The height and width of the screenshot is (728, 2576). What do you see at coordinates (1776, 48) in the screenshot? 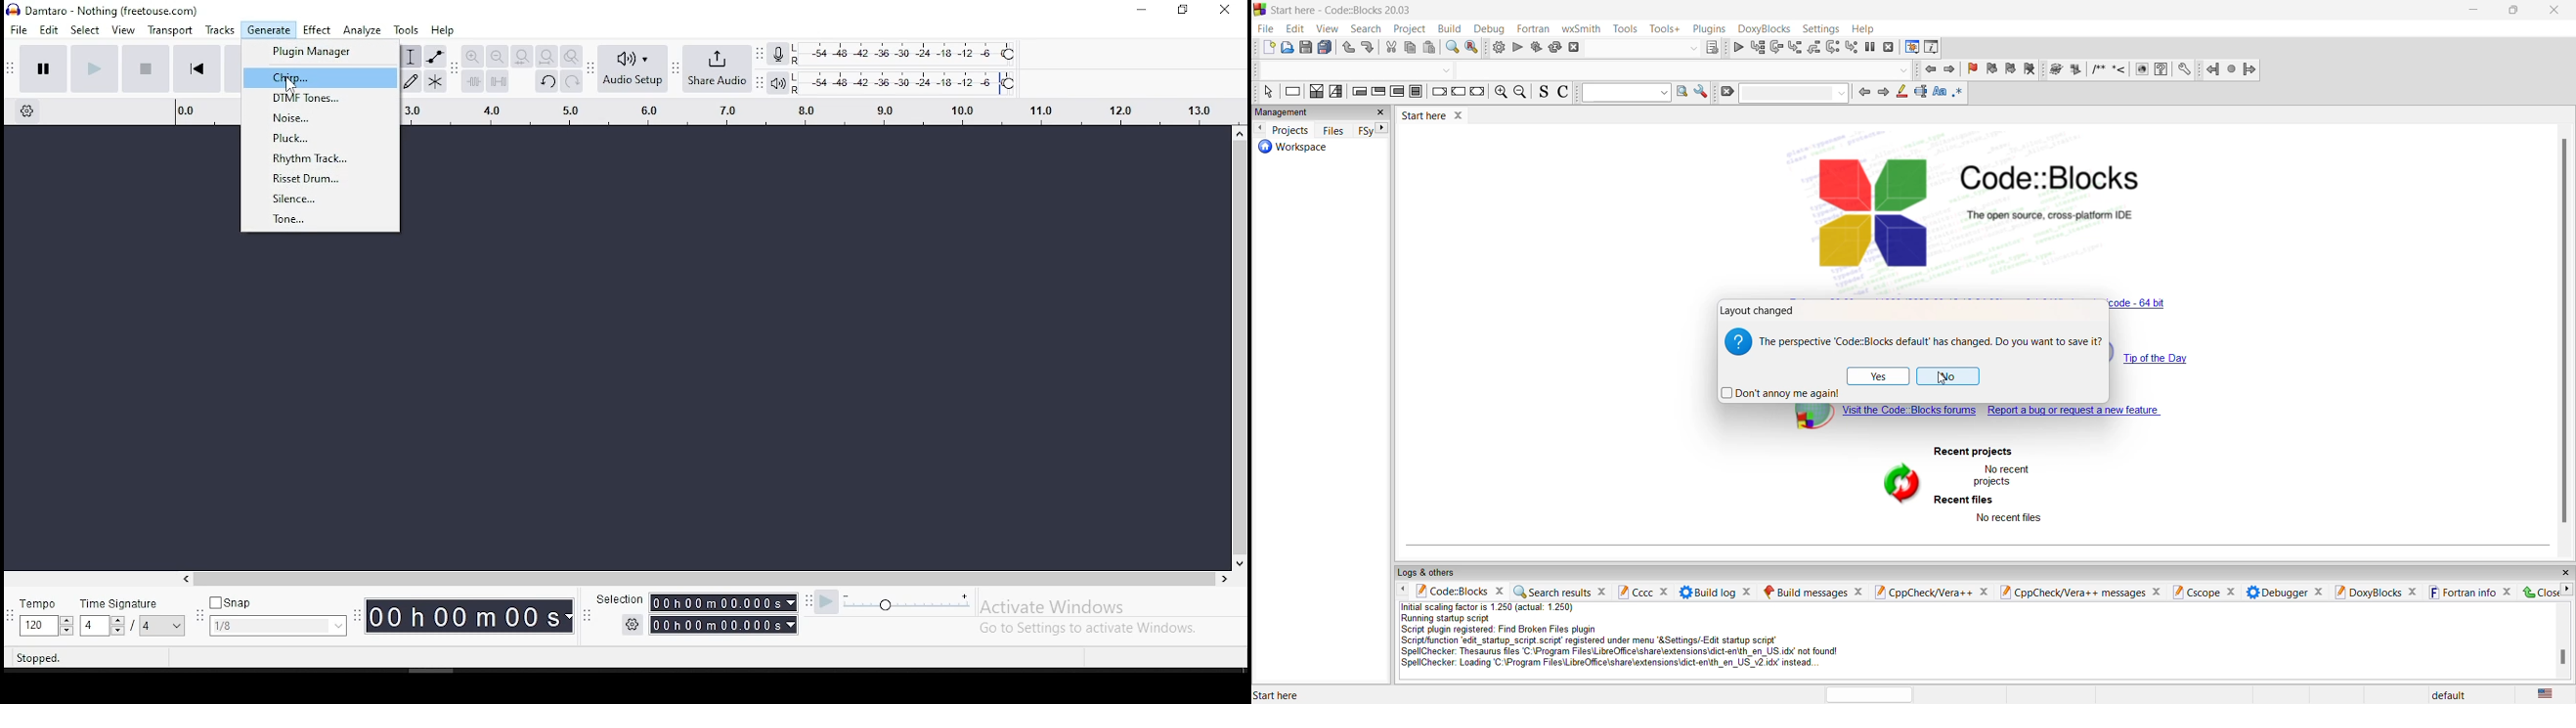
I see `step into` at bounding box center [1776, 48].